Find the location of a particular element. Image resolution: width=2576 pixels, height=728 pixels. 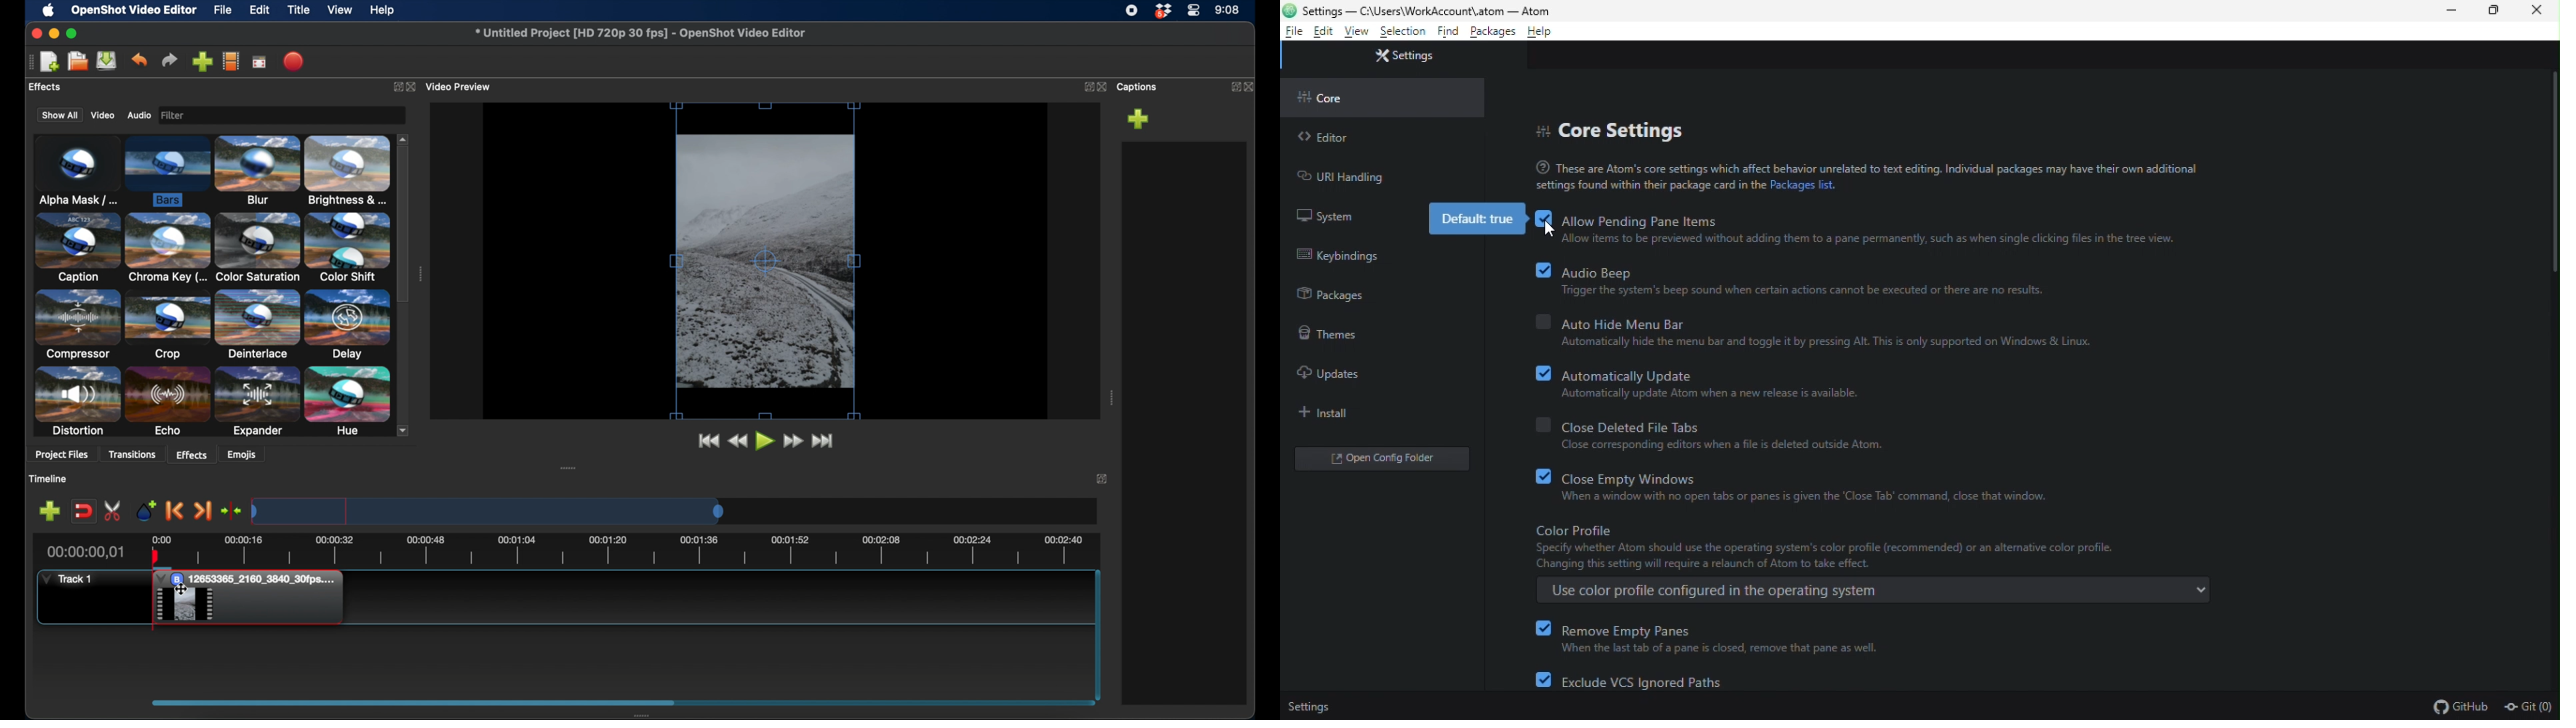

expand is located at coordinates (395, 86).